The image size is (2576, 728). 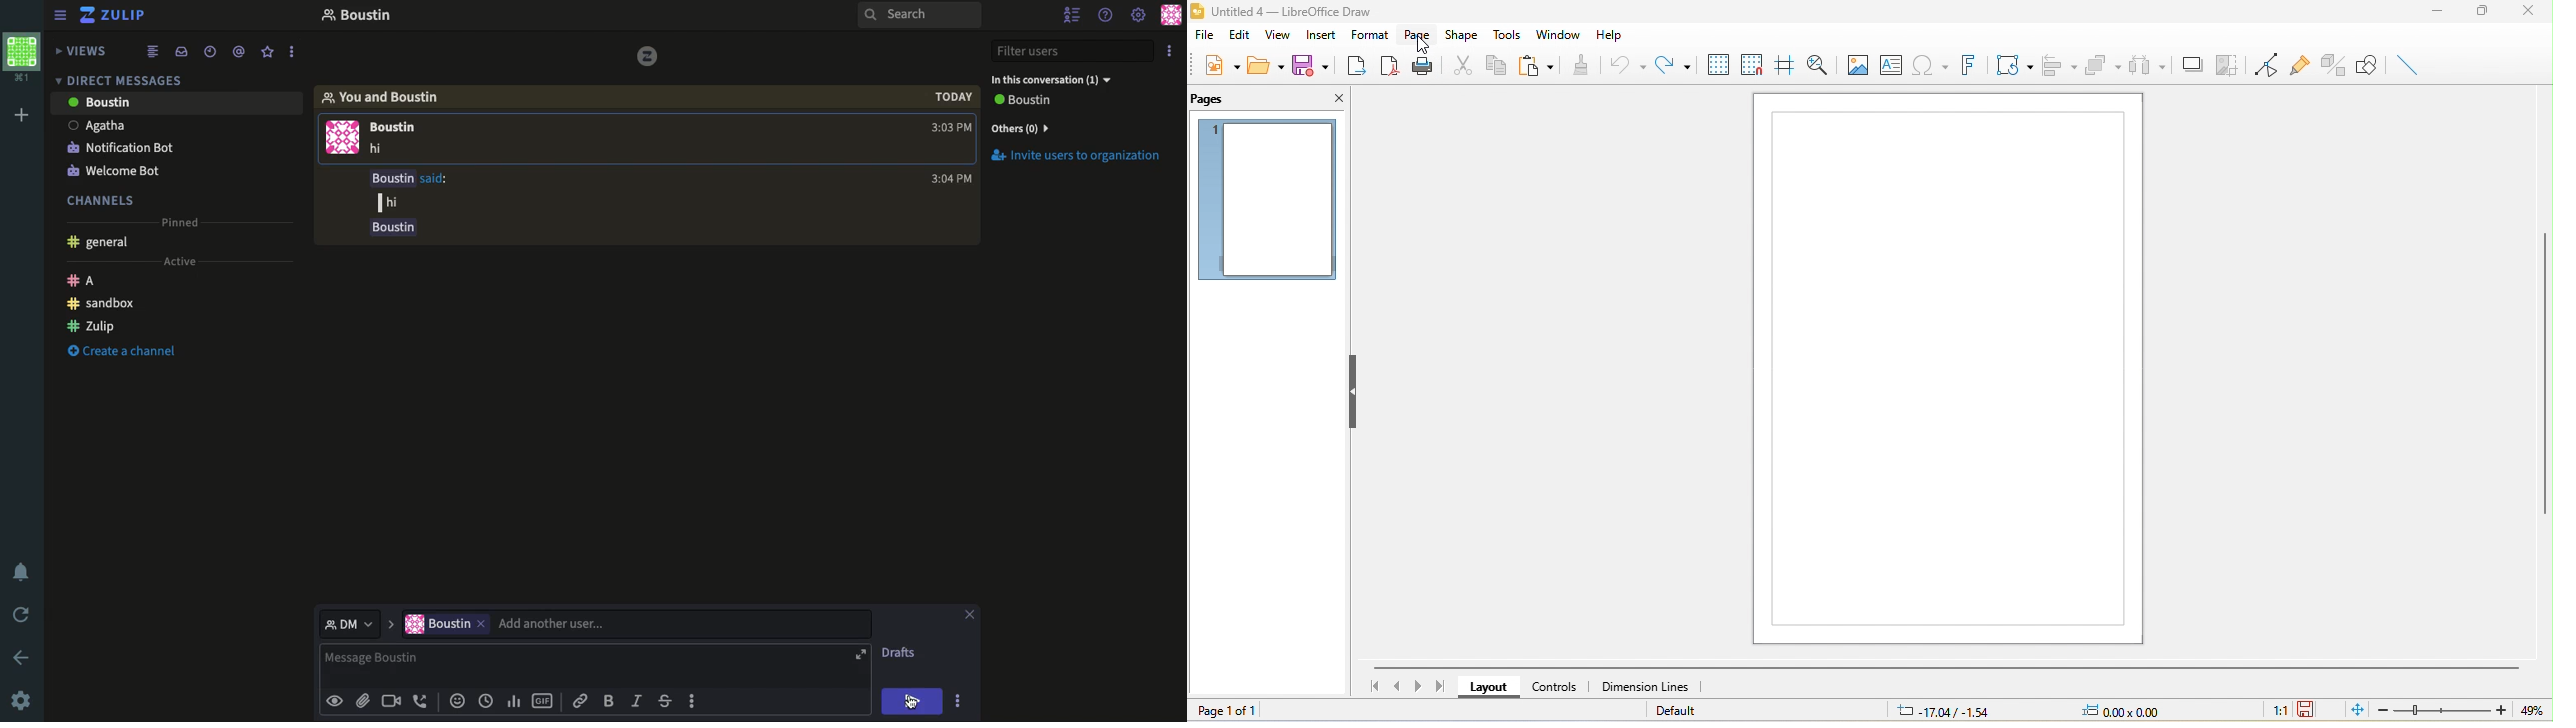 I want to click on close, so click(x=1336, y=100).